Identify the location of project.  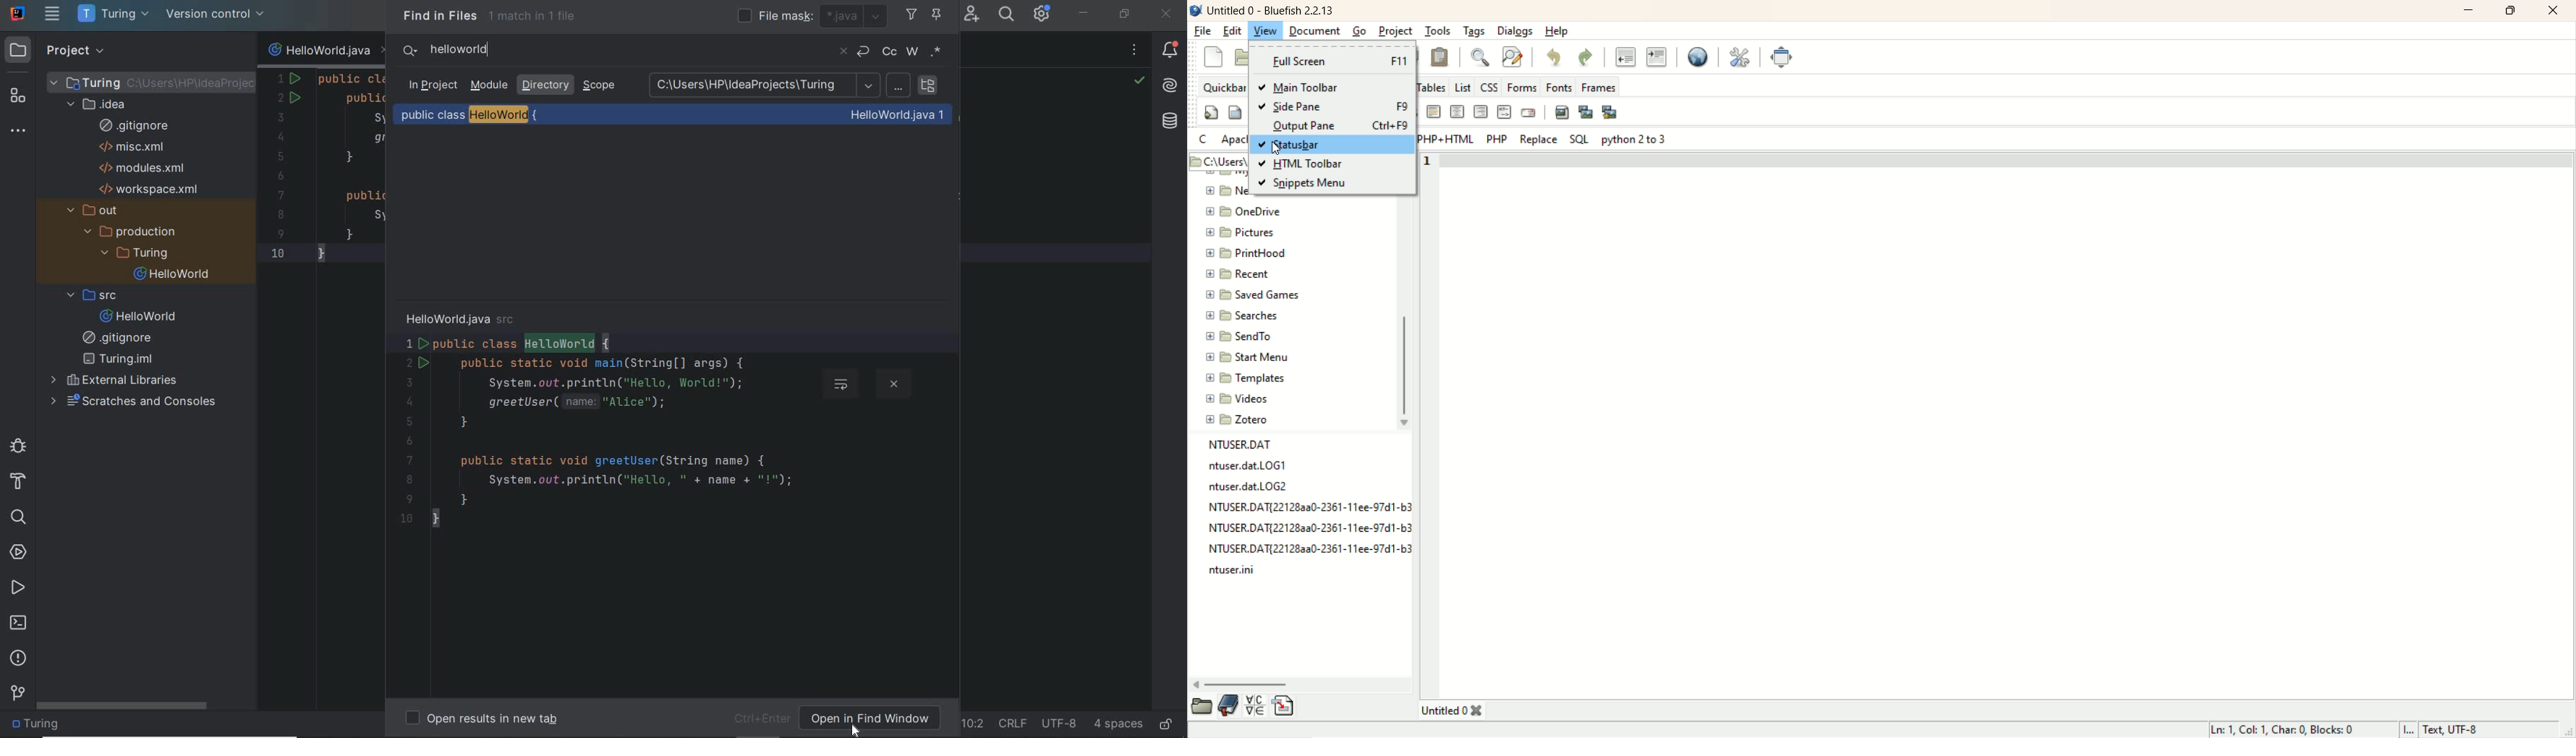
(1396, 31).